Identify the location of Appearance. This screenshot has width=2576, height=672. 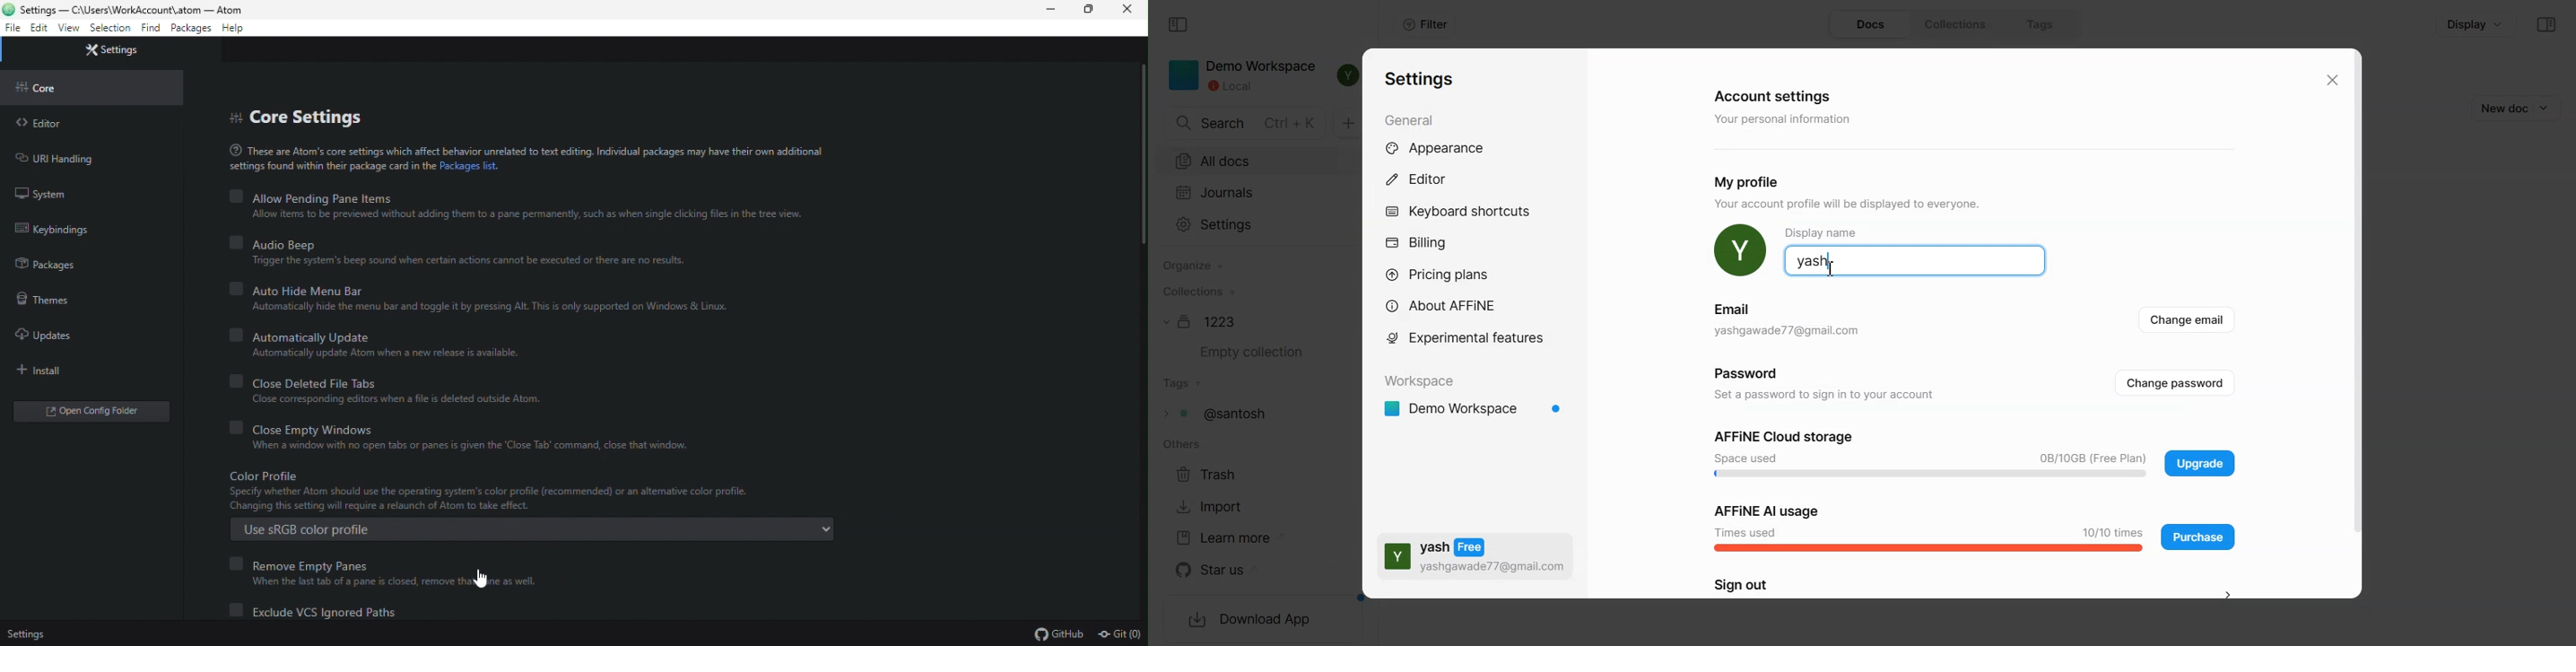
(1451, 149).